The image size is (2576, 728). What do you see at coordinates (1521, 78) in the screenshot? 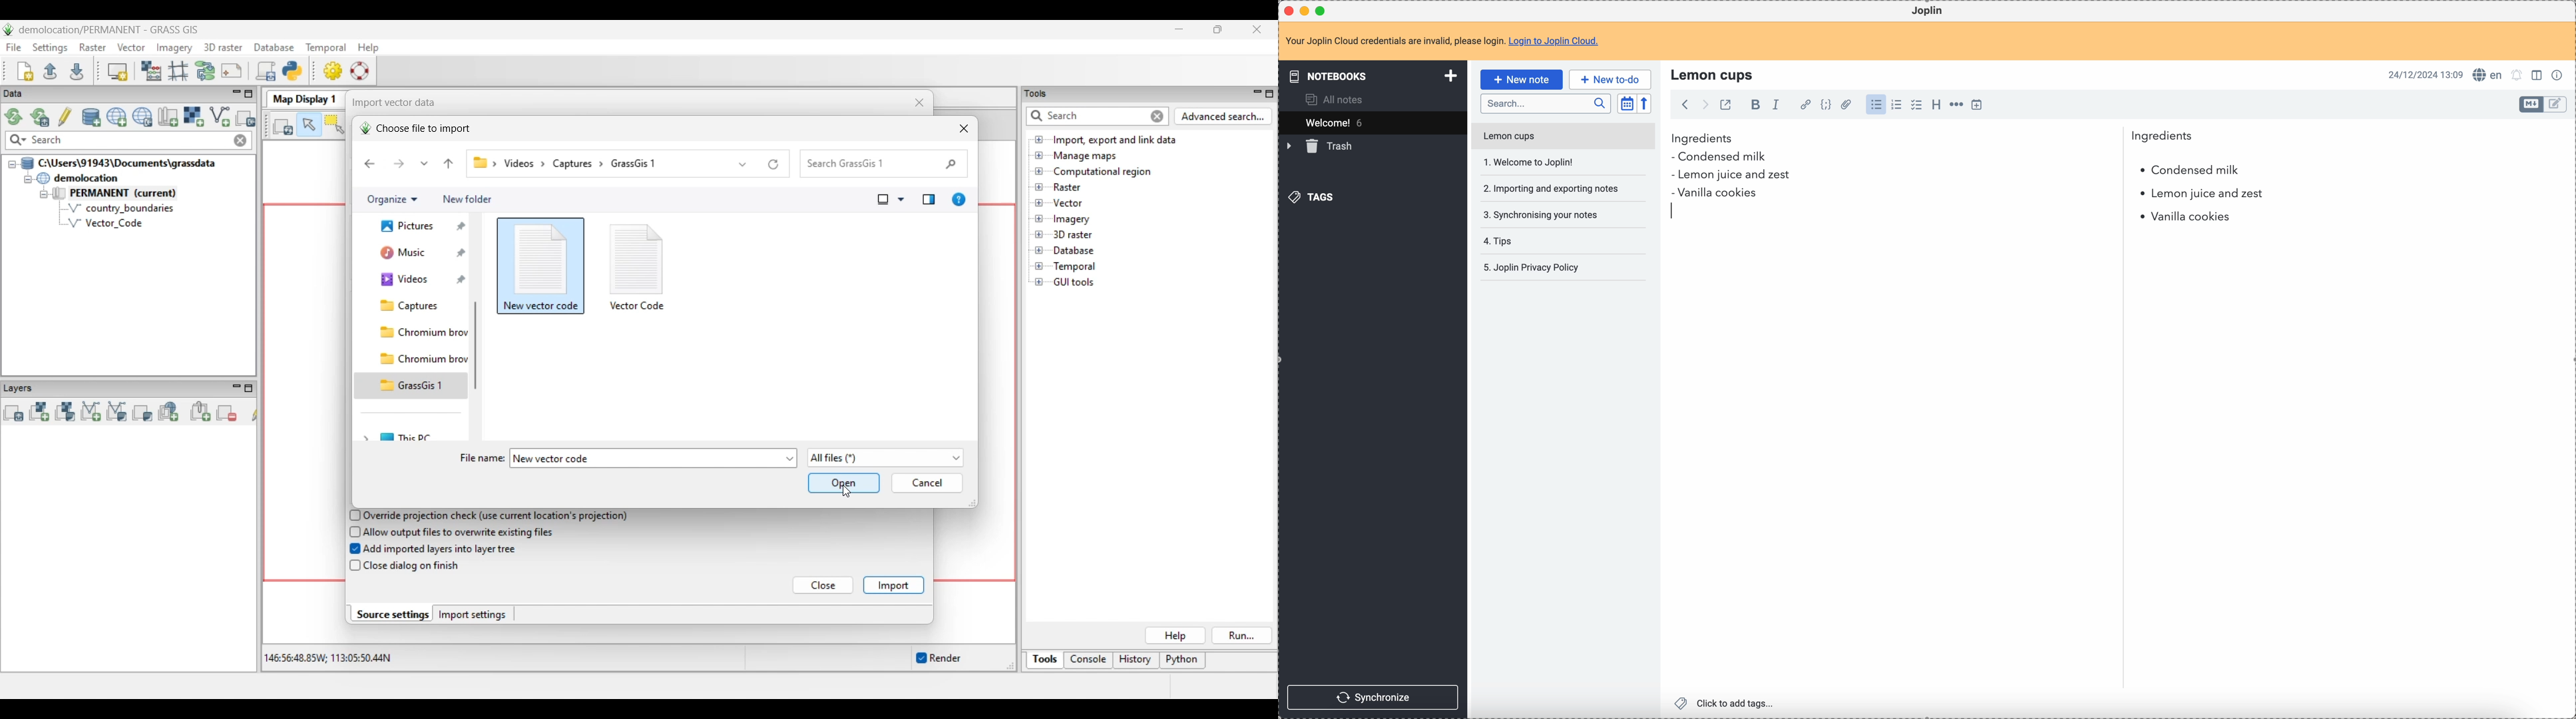
I see `click on new note` at bounding box center [1521, 78].